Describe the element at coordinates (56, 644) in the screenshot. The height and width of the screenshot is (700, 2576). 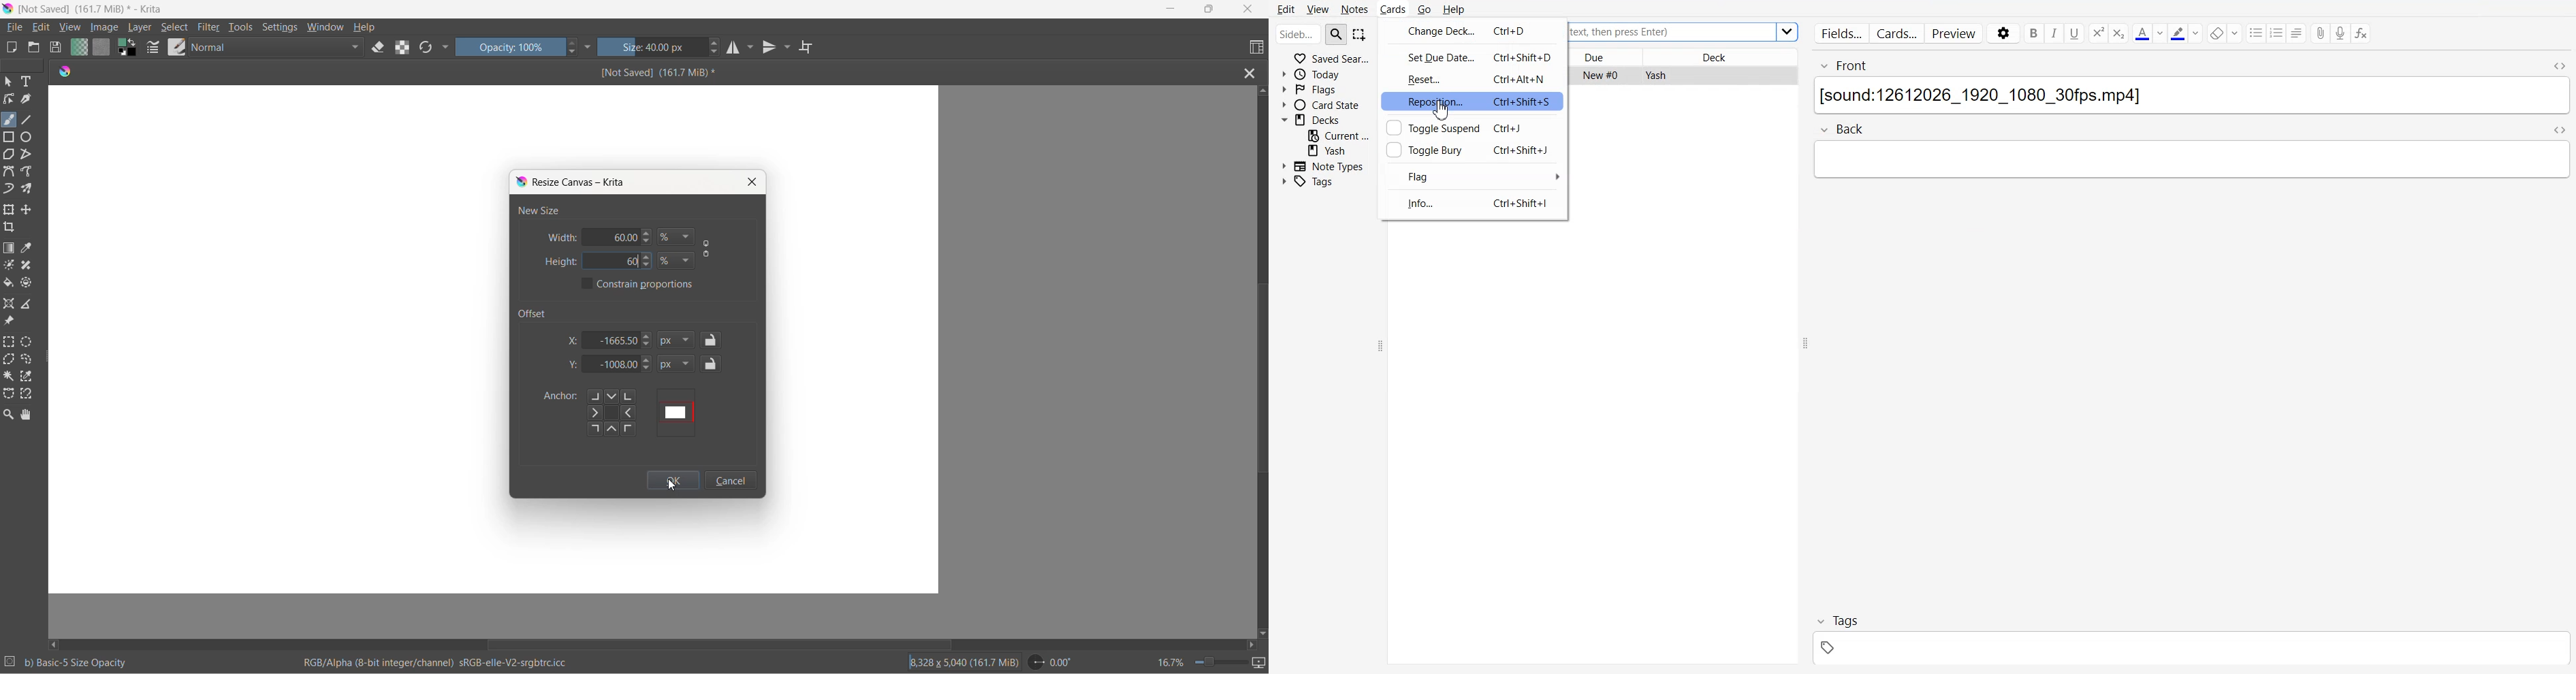
I see `scroll left button` at that location.